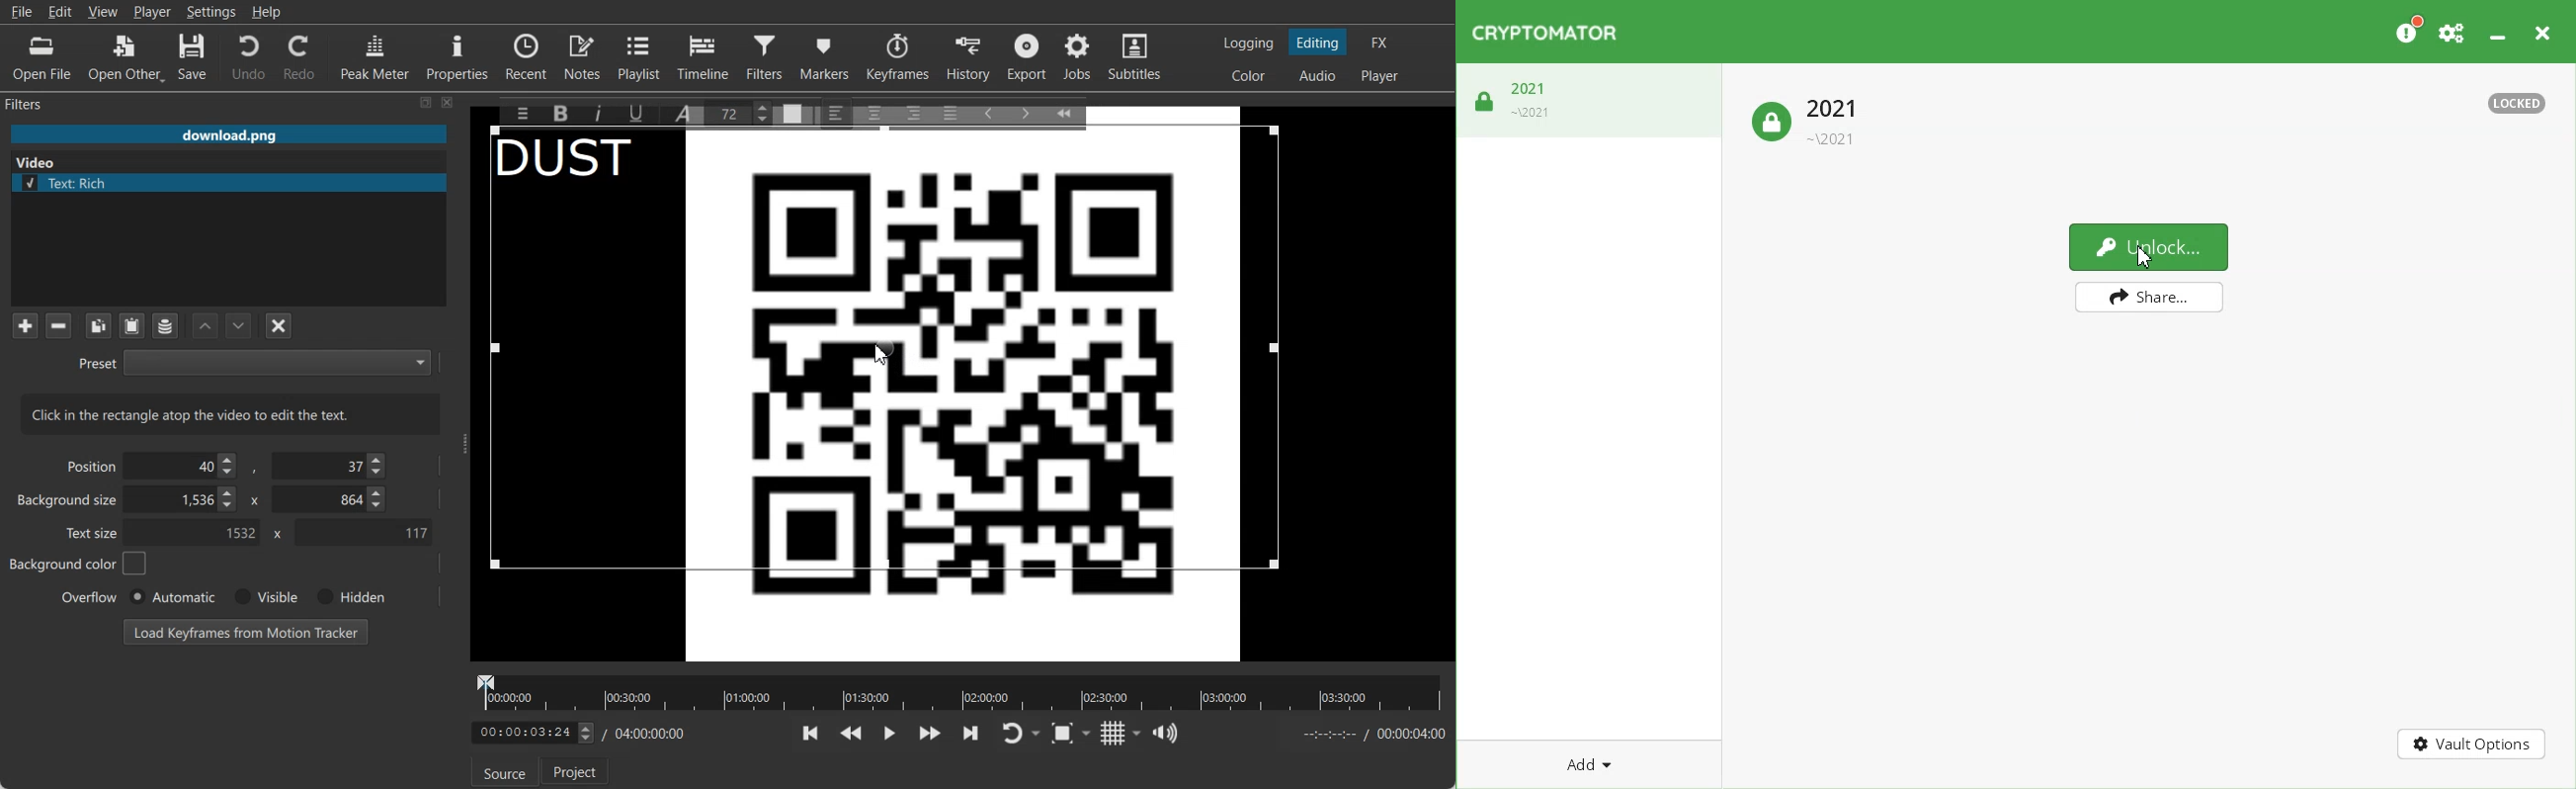 The width and height of the screenshot is (2576, 812). What do you see at coordinates (1038, 734) in the screenshot?
I see `Drop down box` at bounding box center [1038, 734].